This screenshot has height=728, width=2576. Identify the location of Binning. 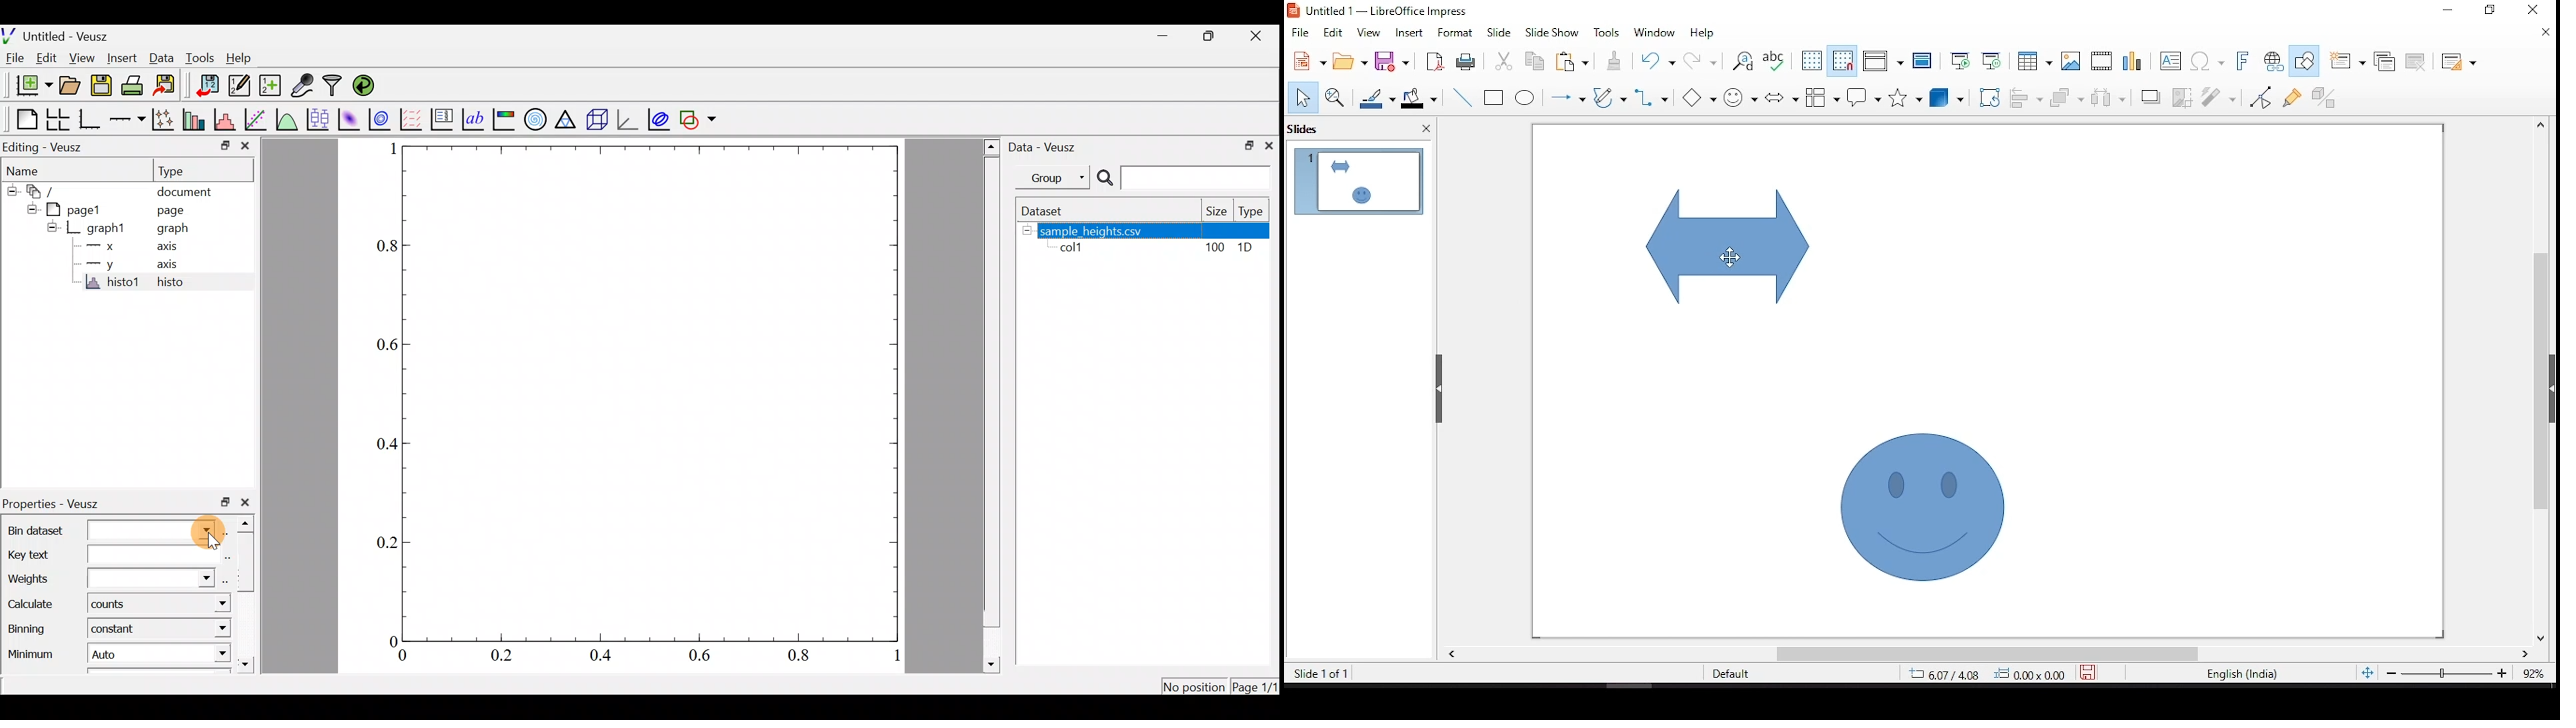
(32, 626).